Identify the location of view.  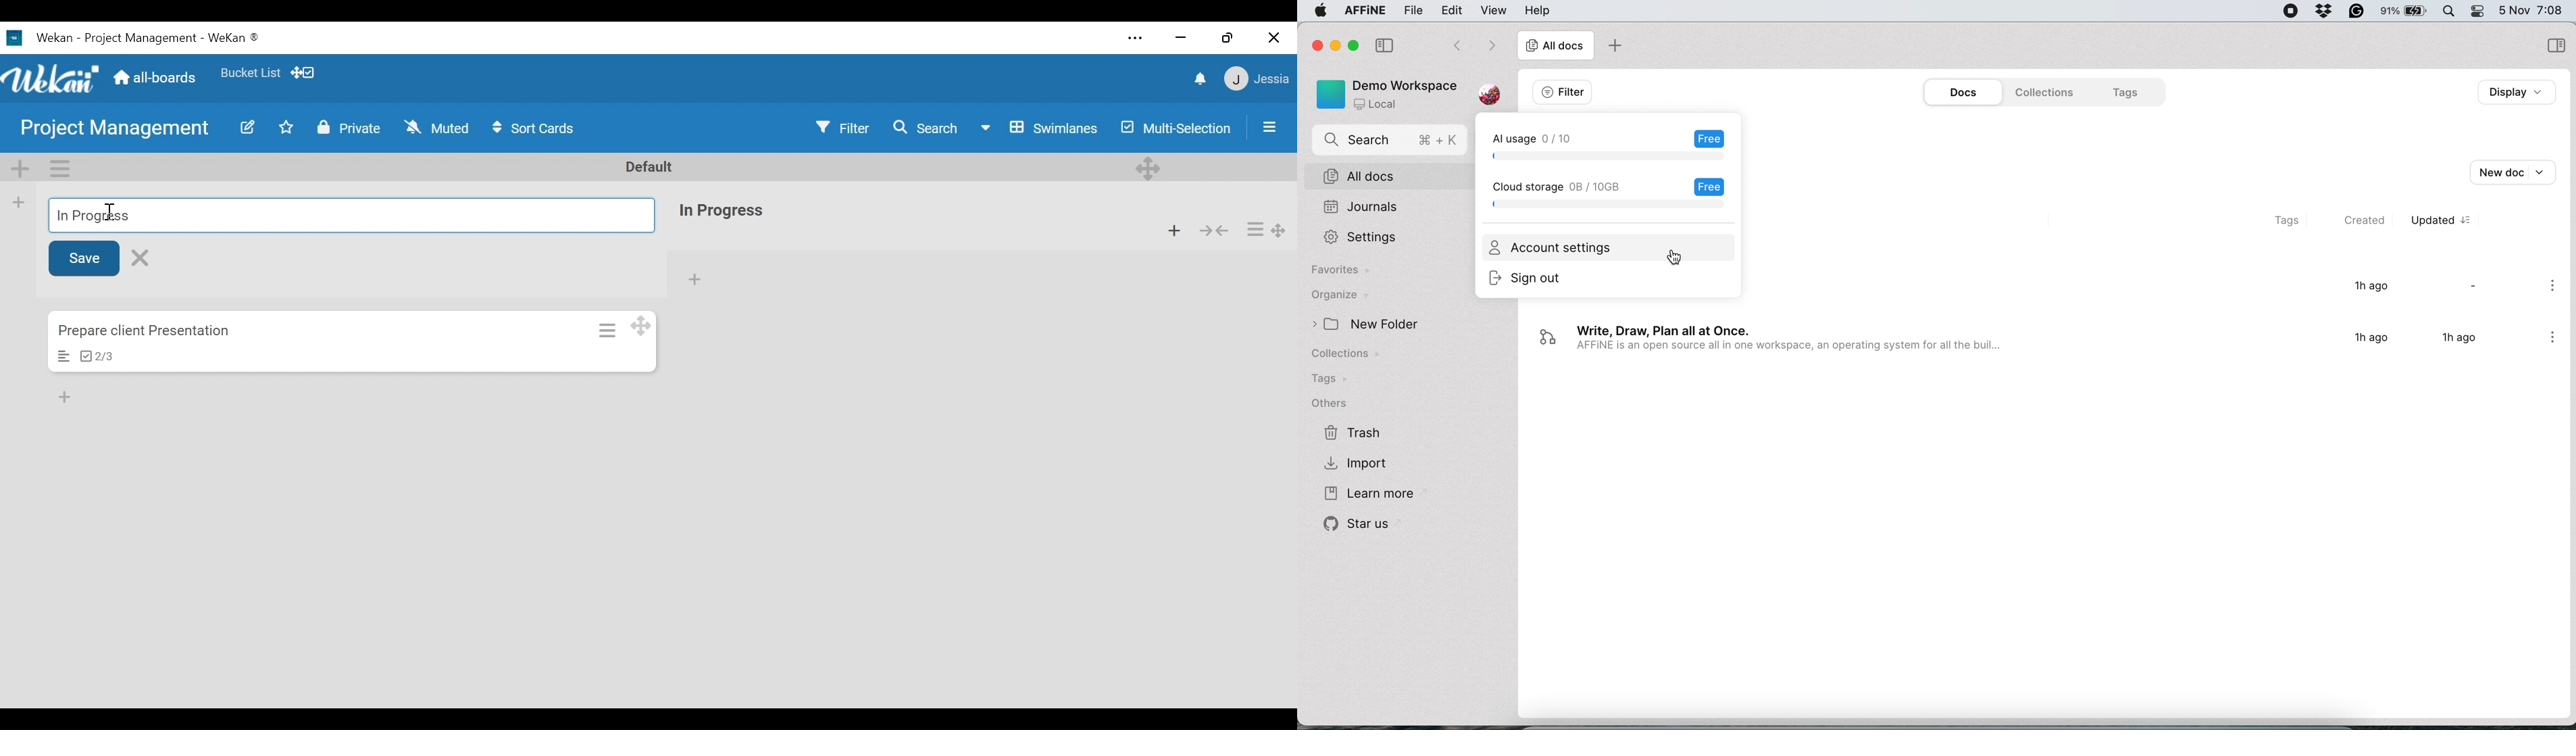
(1494, 11).